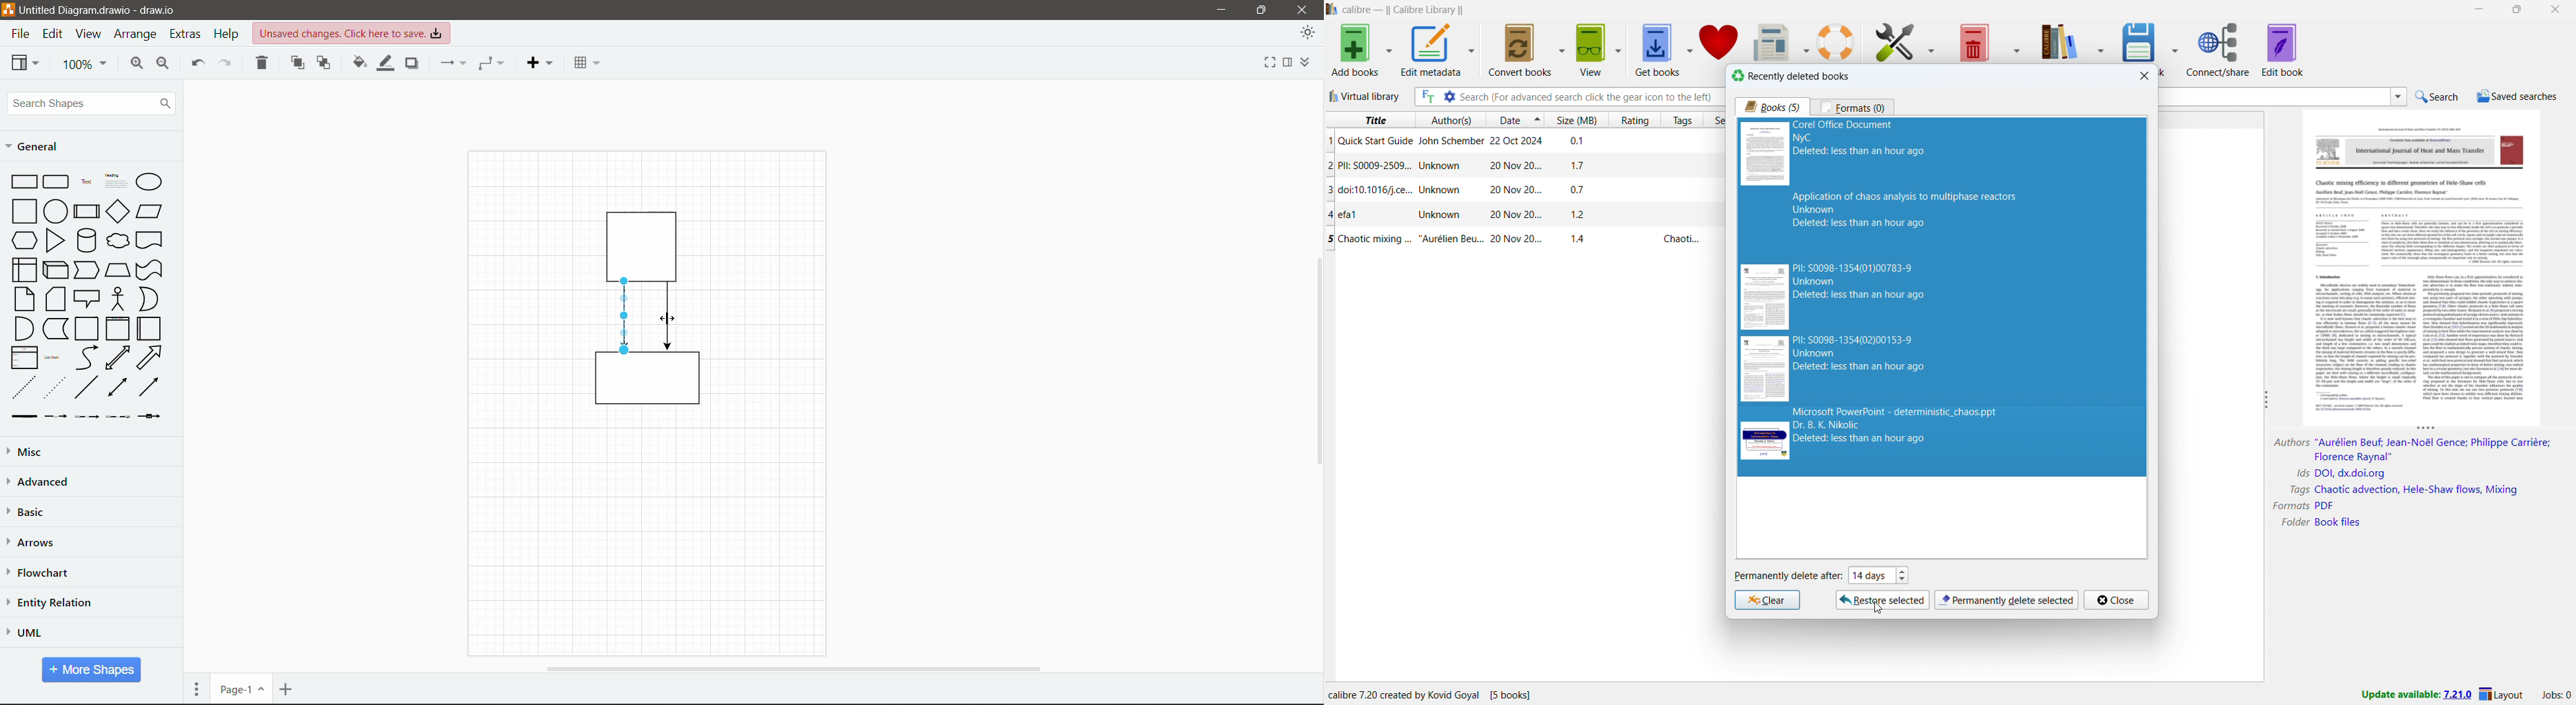 The width and height of the screenshot is (2576, 728). Describe the element at coordinates (54, 34) in the screenshot. I see `Edit` at that location.